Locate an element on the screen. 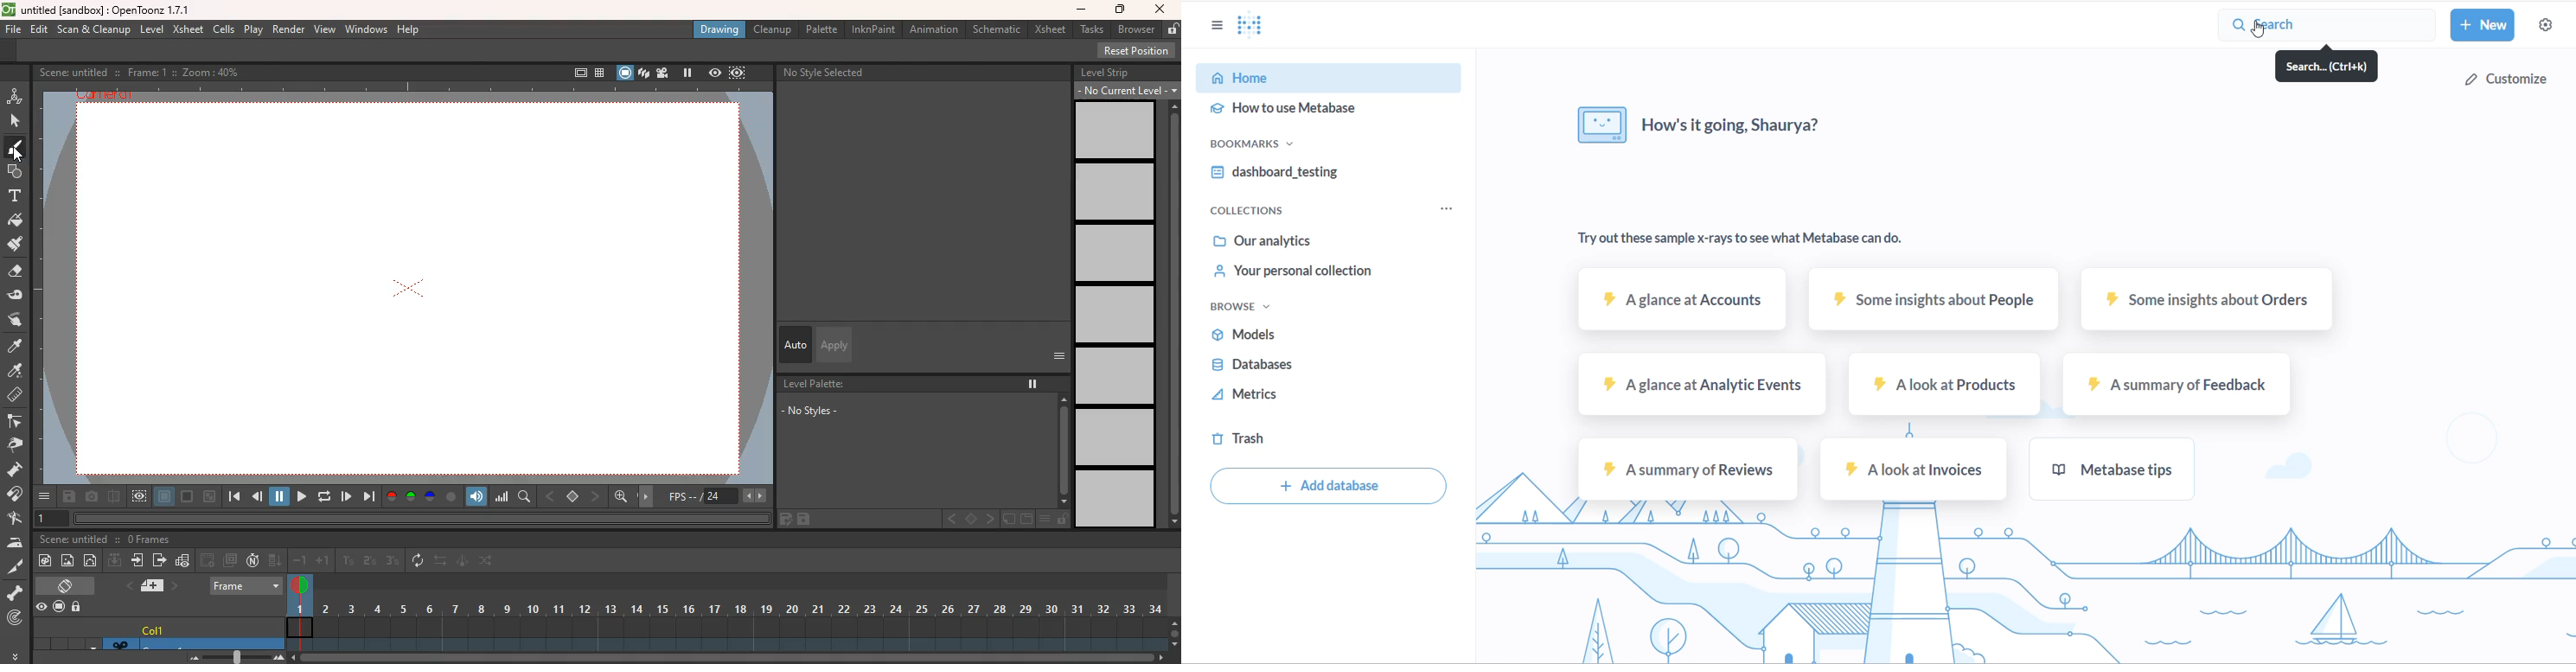 The width and height of the screenshot is (2576, 672). icon is located at coordinates (1593, 126).